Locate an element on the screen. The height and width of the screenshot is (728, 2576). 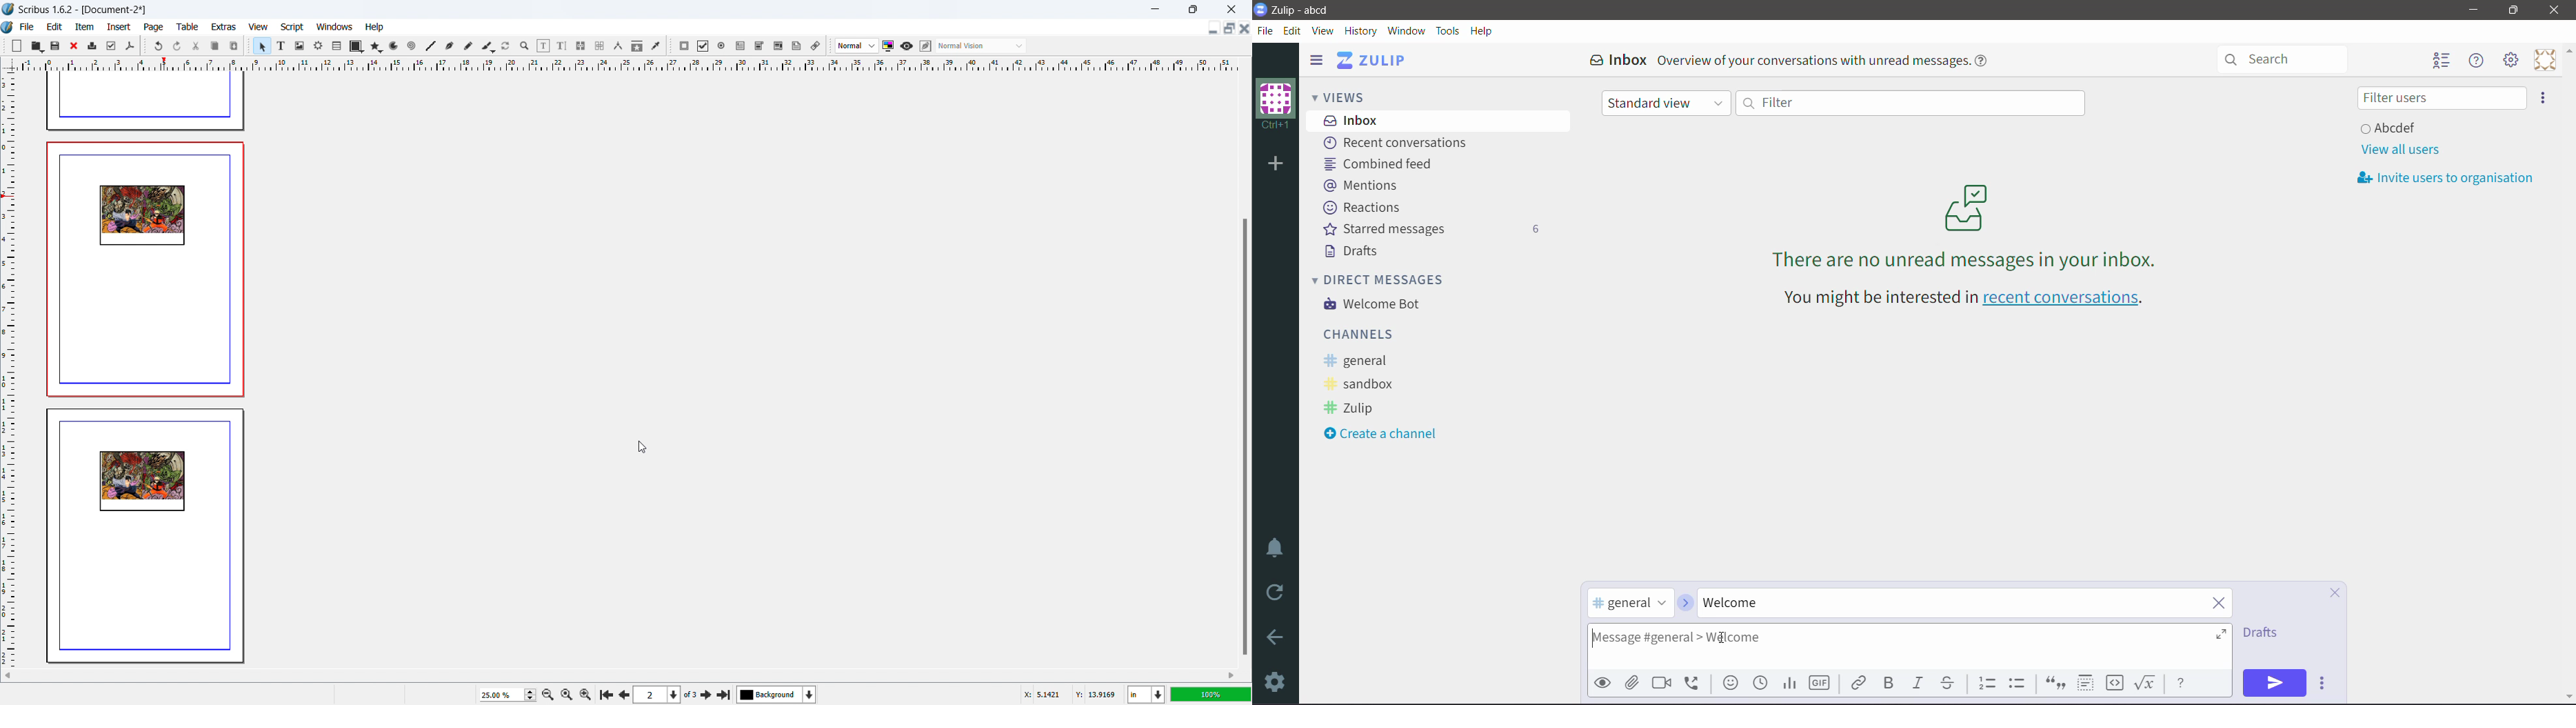
move toolbox is located at coordinates (5, 44).